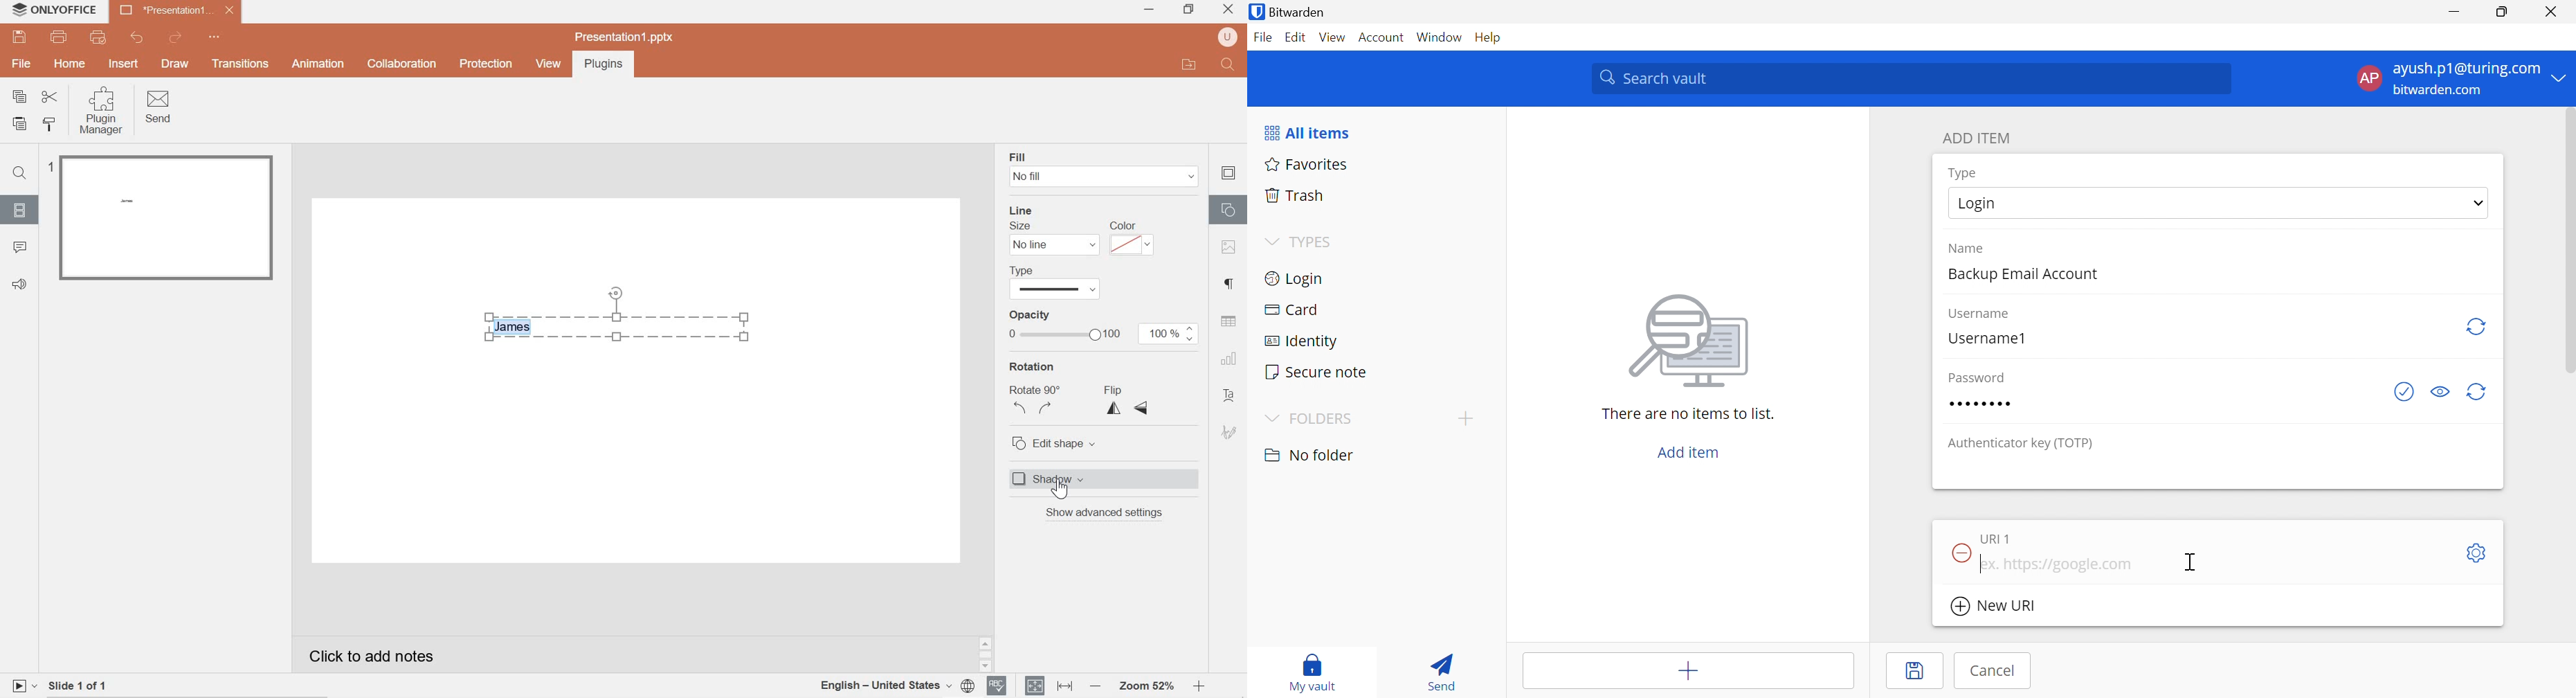 The width and height of the screenshot is (2576, 700). I want to click on minimize, so click(1149, 10).